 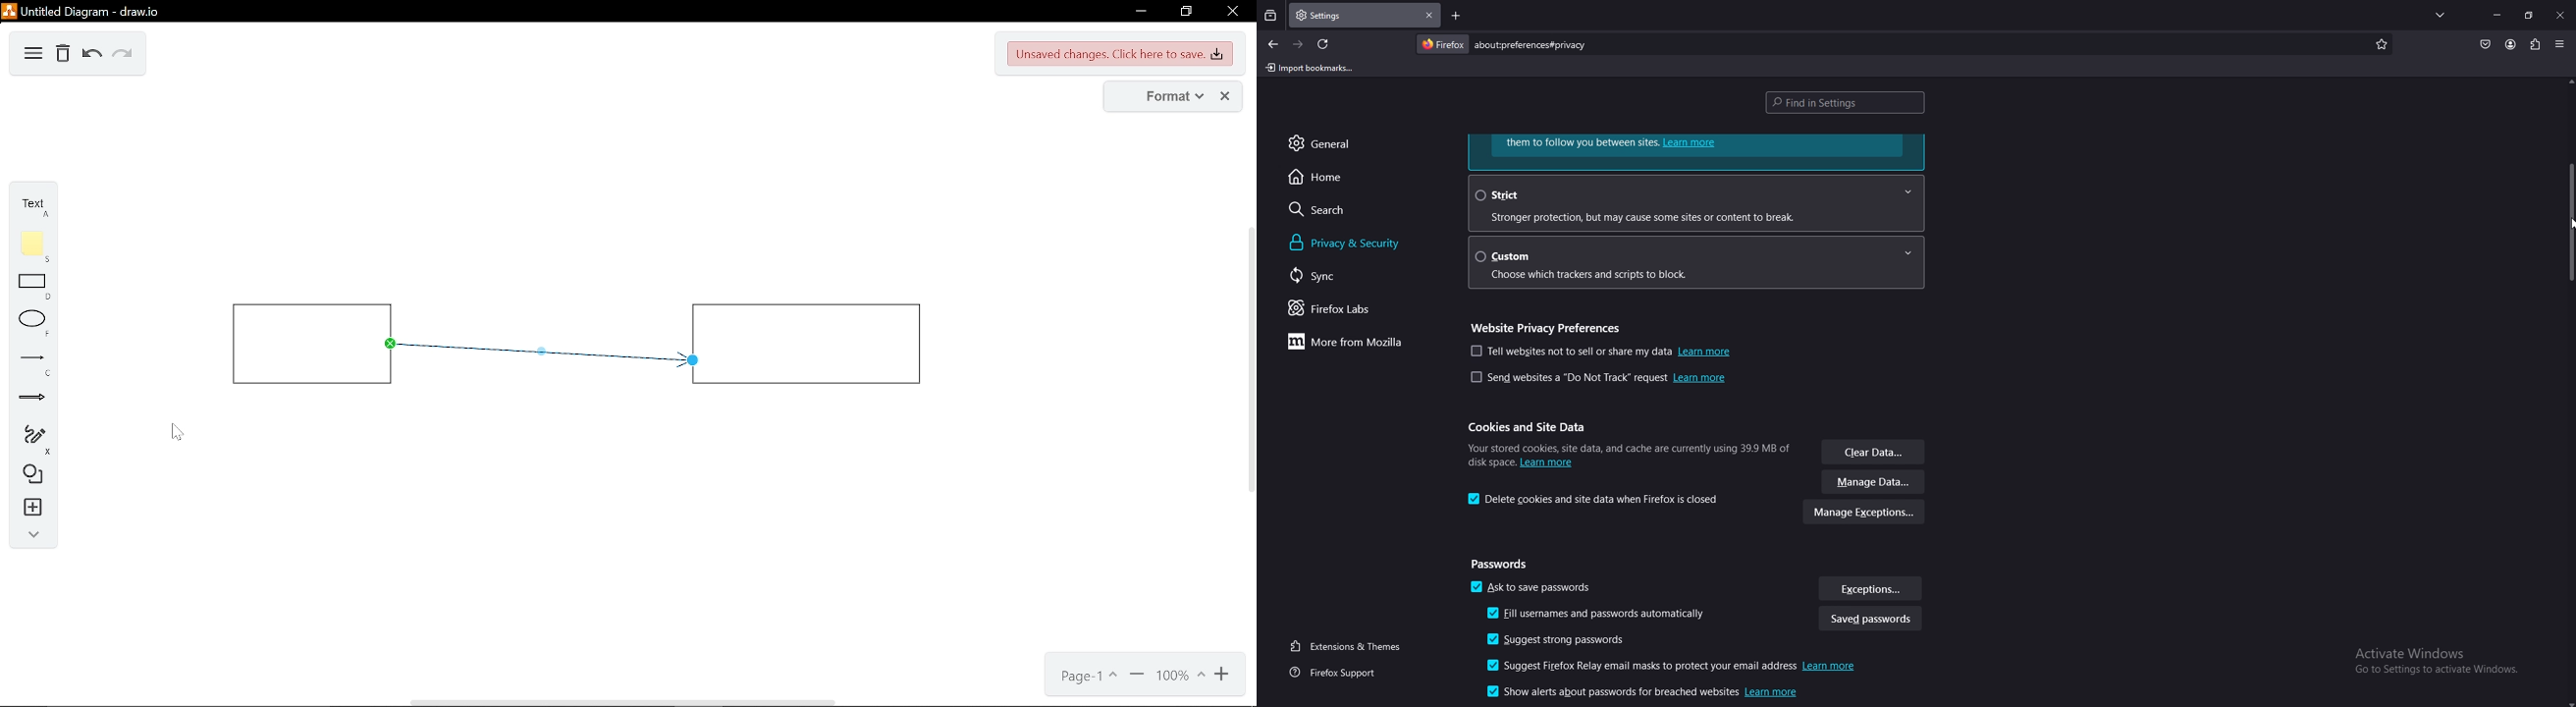 I want to click on minimize, so click(x=2499, y=14).